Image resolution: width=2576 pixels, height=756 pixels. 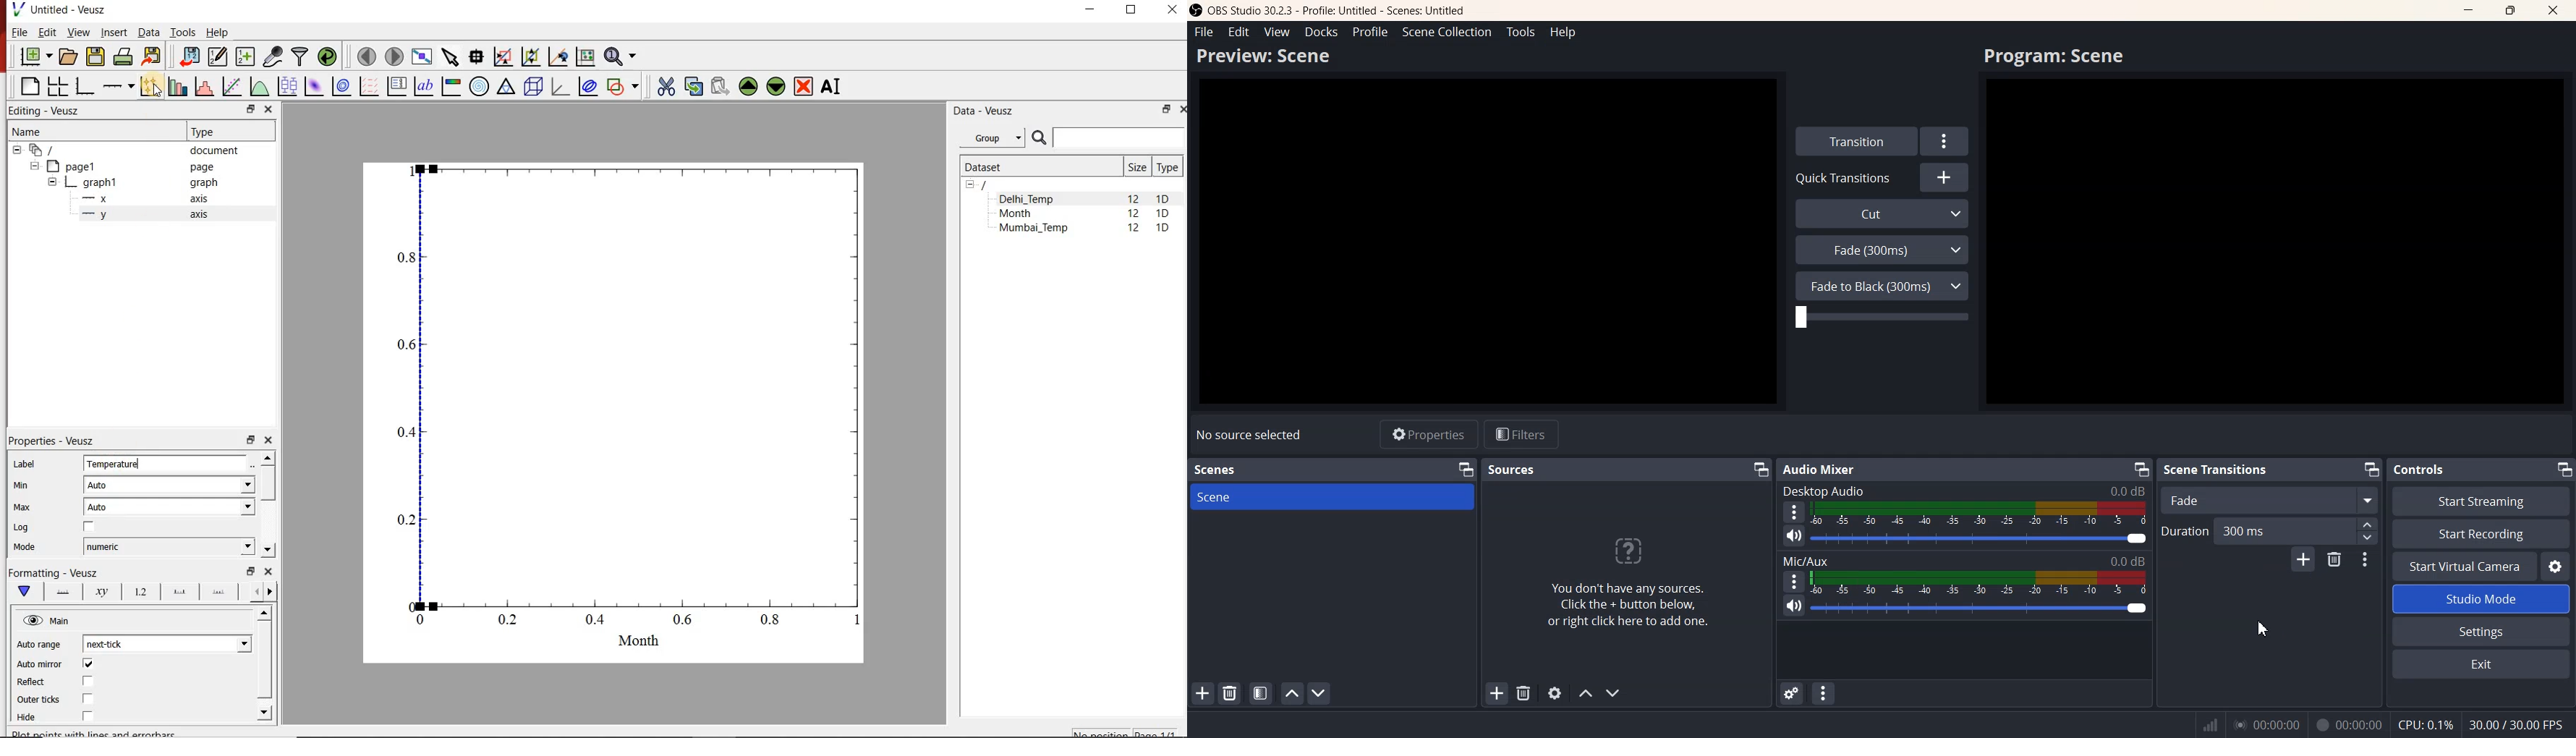 What do you see at coordinates (804, 86) in the screenshot?
I see `remove the selected widgets` at bounding box center [804, 86].